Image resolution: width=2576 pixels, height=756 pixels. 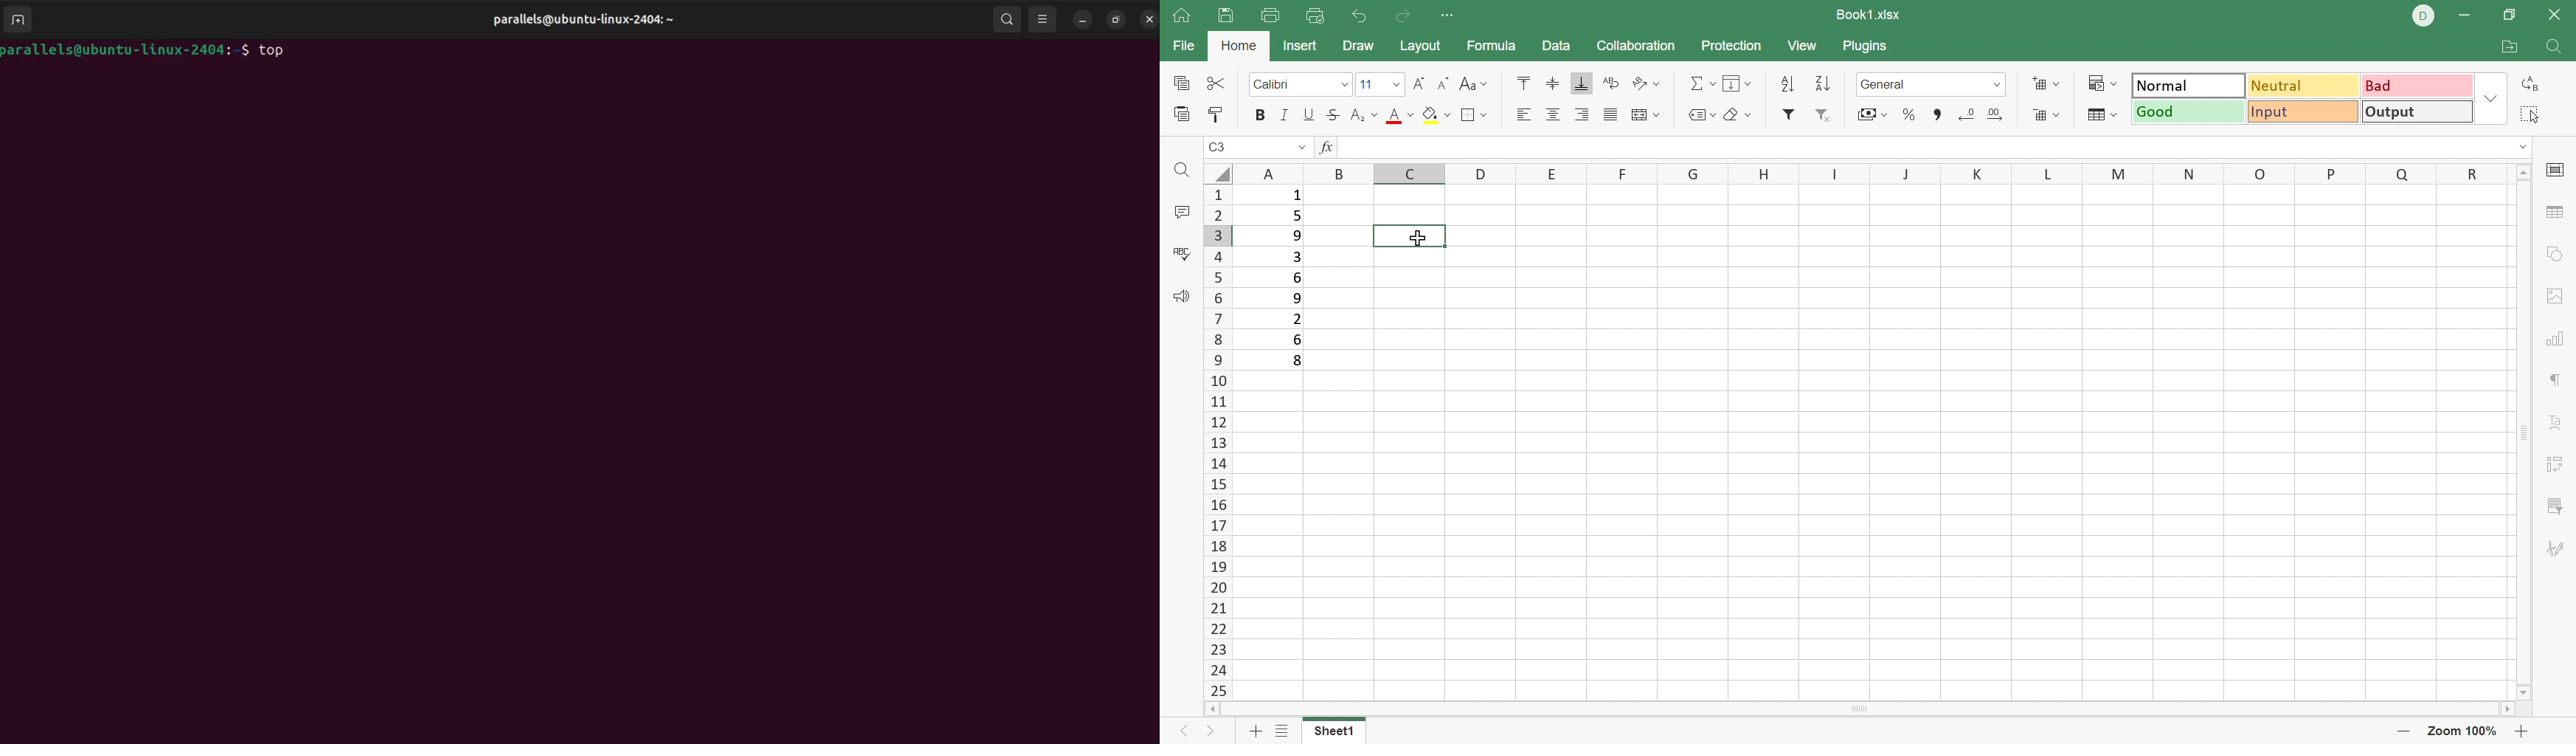 I want to click on 11, so click(x=1369, y=85).